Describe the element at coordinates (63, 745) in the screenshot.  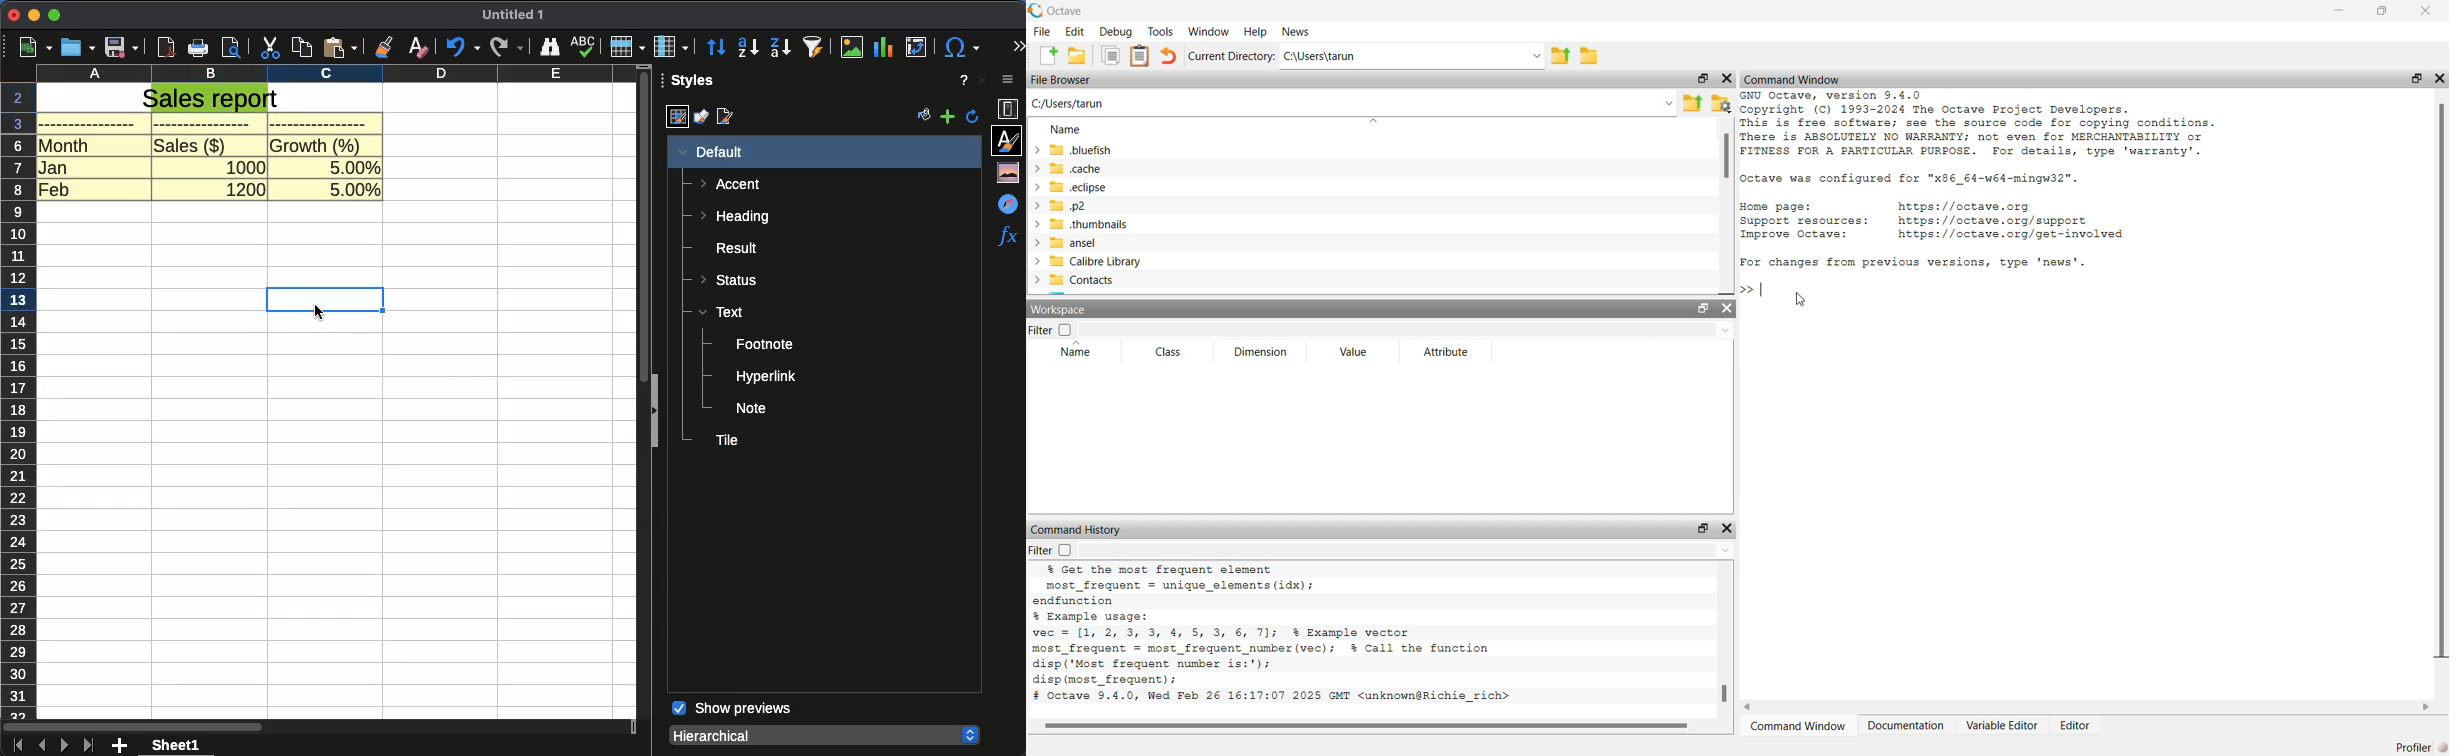
I see `next sheet` at that location.